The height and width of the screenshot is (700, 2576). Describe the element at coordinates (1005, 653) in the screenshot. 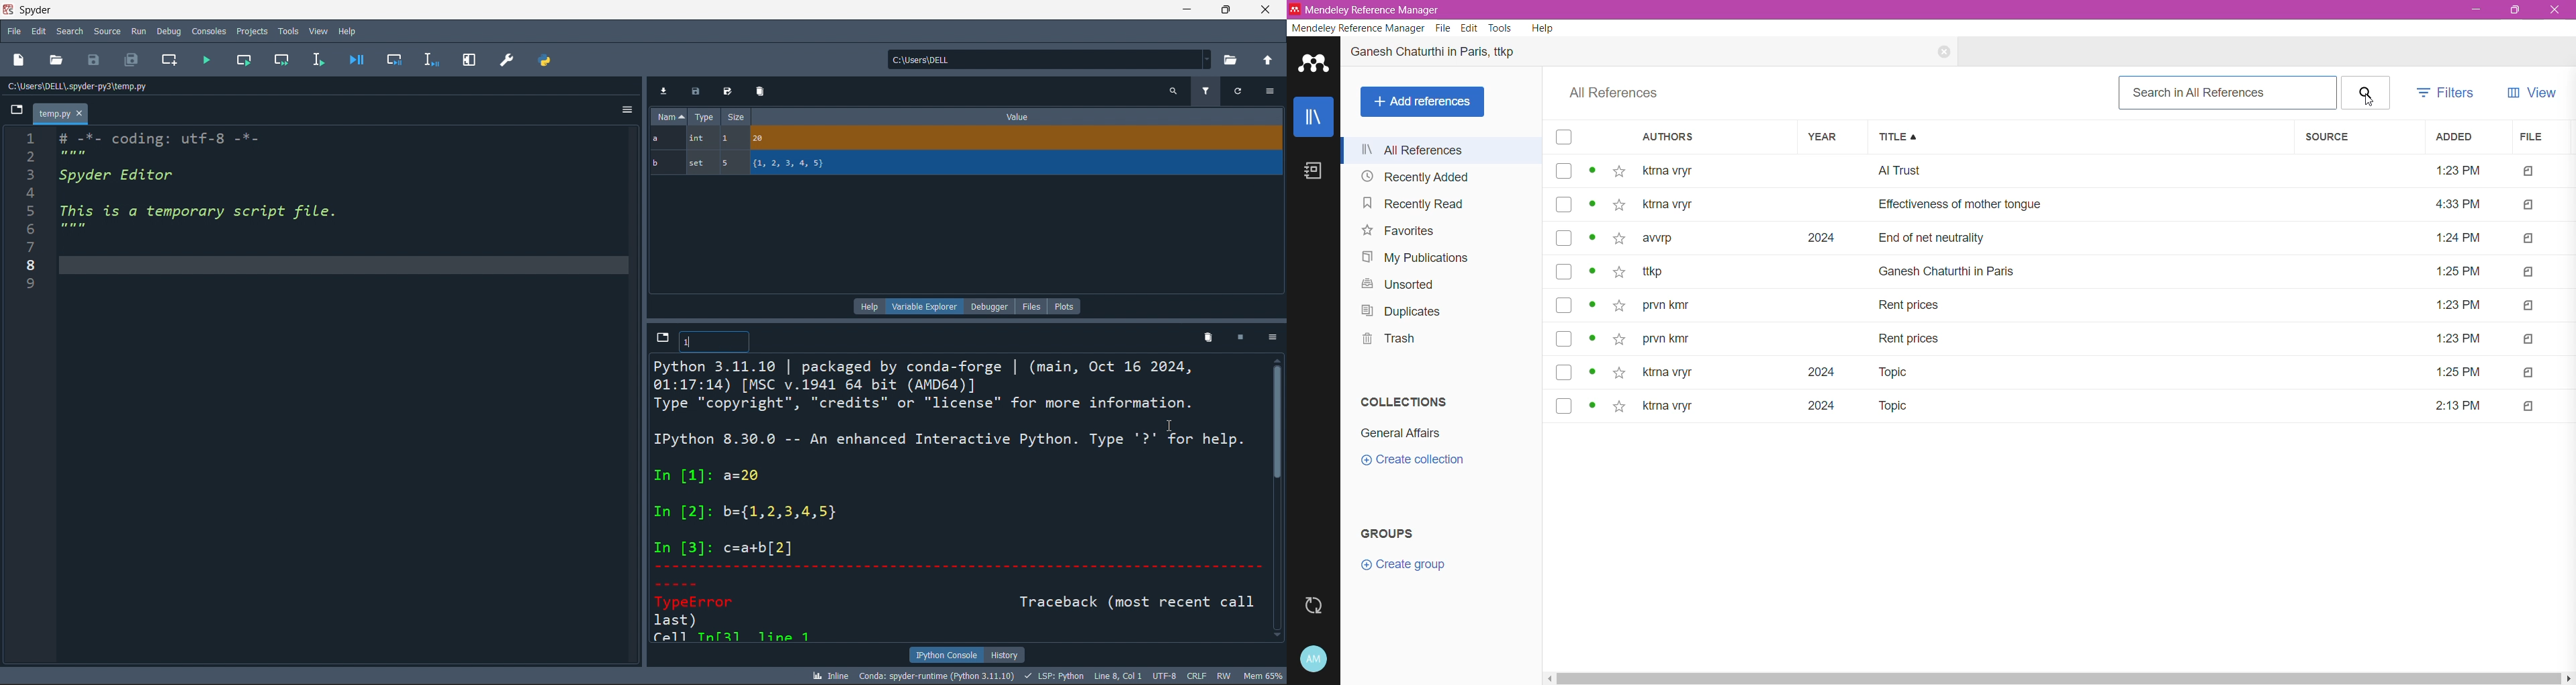

I see `history` at that location.